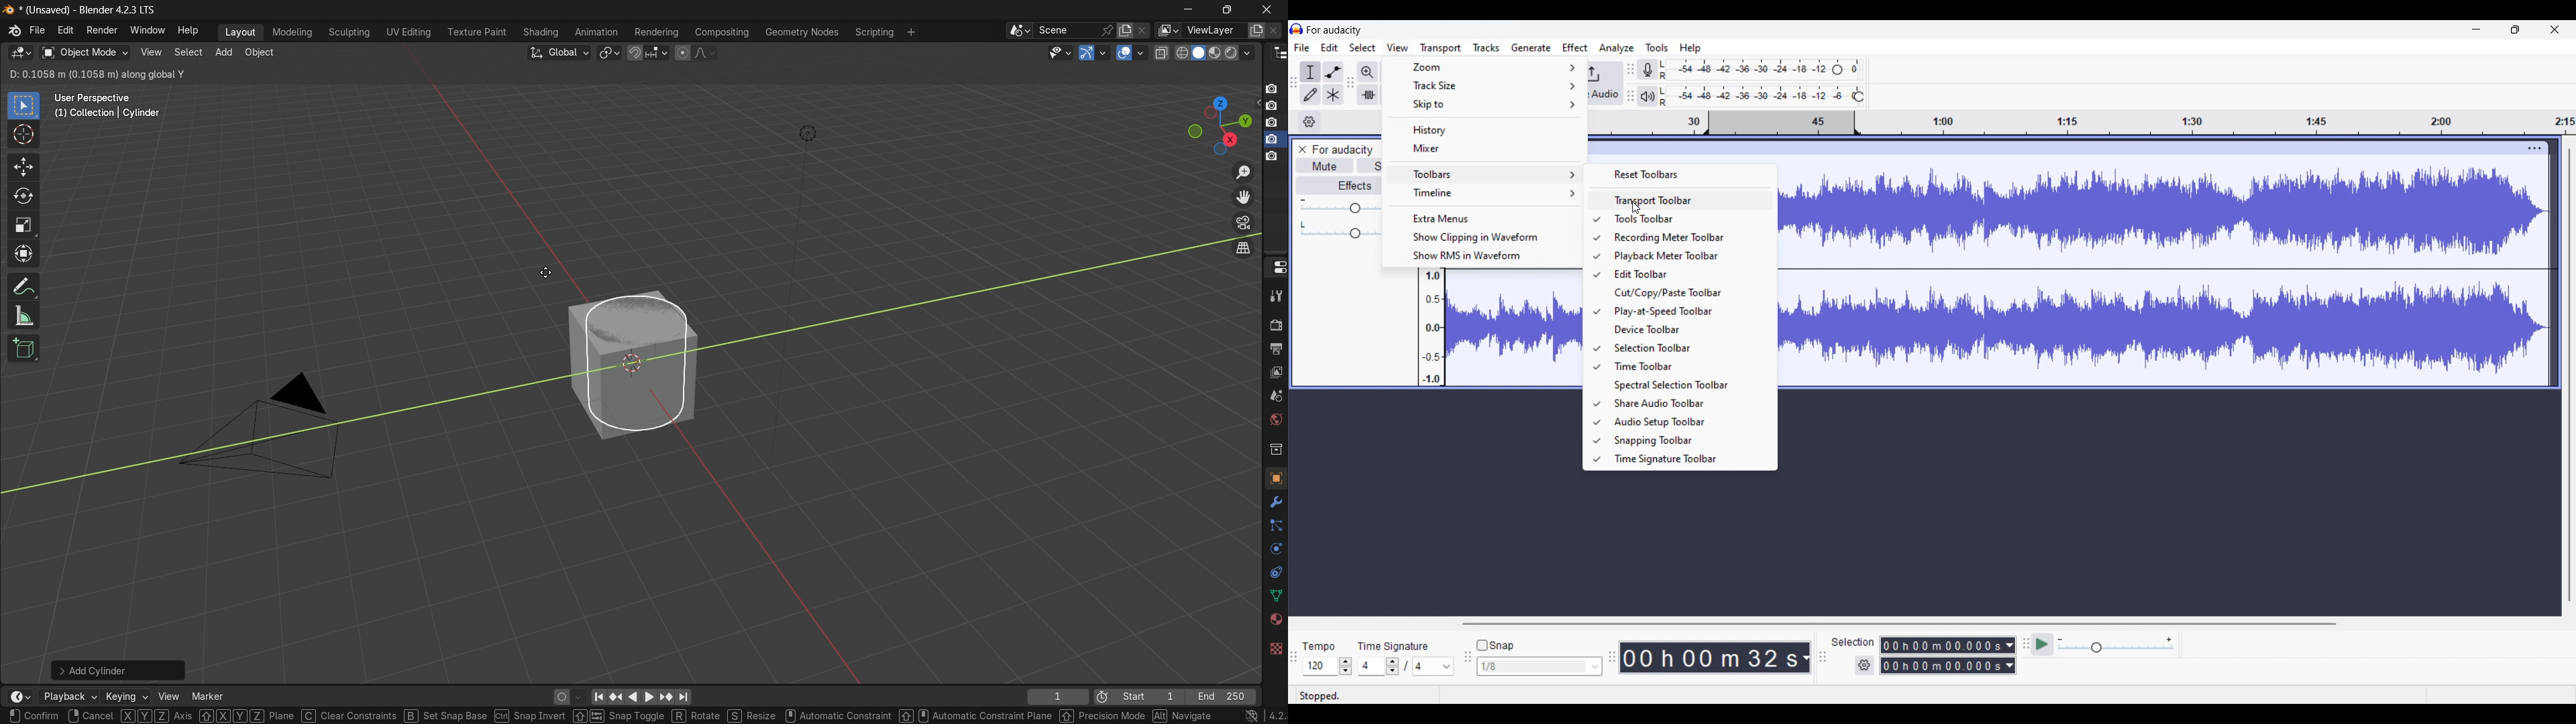 The height and width of the screenshot is (728, 2576). What do you see at coordinates (1485, 130) in the screenshot?
I see `History` at bounding box center [1485, 130].